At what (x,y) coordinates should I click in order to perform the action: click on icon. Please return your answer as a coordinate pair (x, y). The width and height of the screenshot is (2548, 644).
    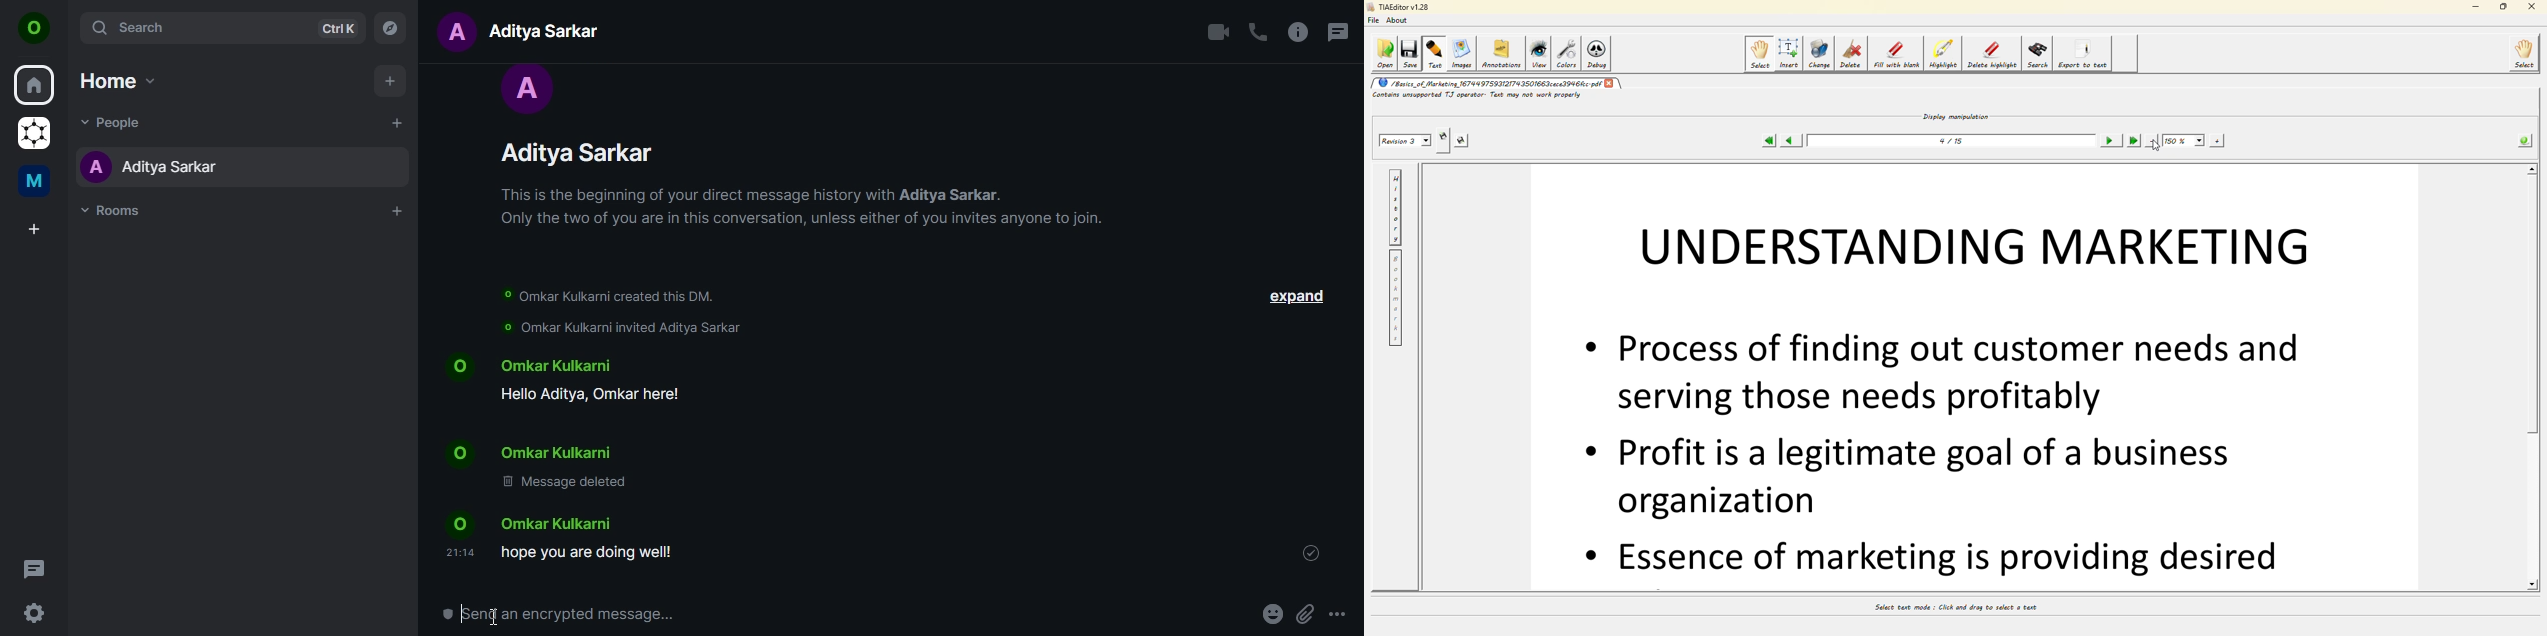
    Looking at the image, I should click on (34, 28).